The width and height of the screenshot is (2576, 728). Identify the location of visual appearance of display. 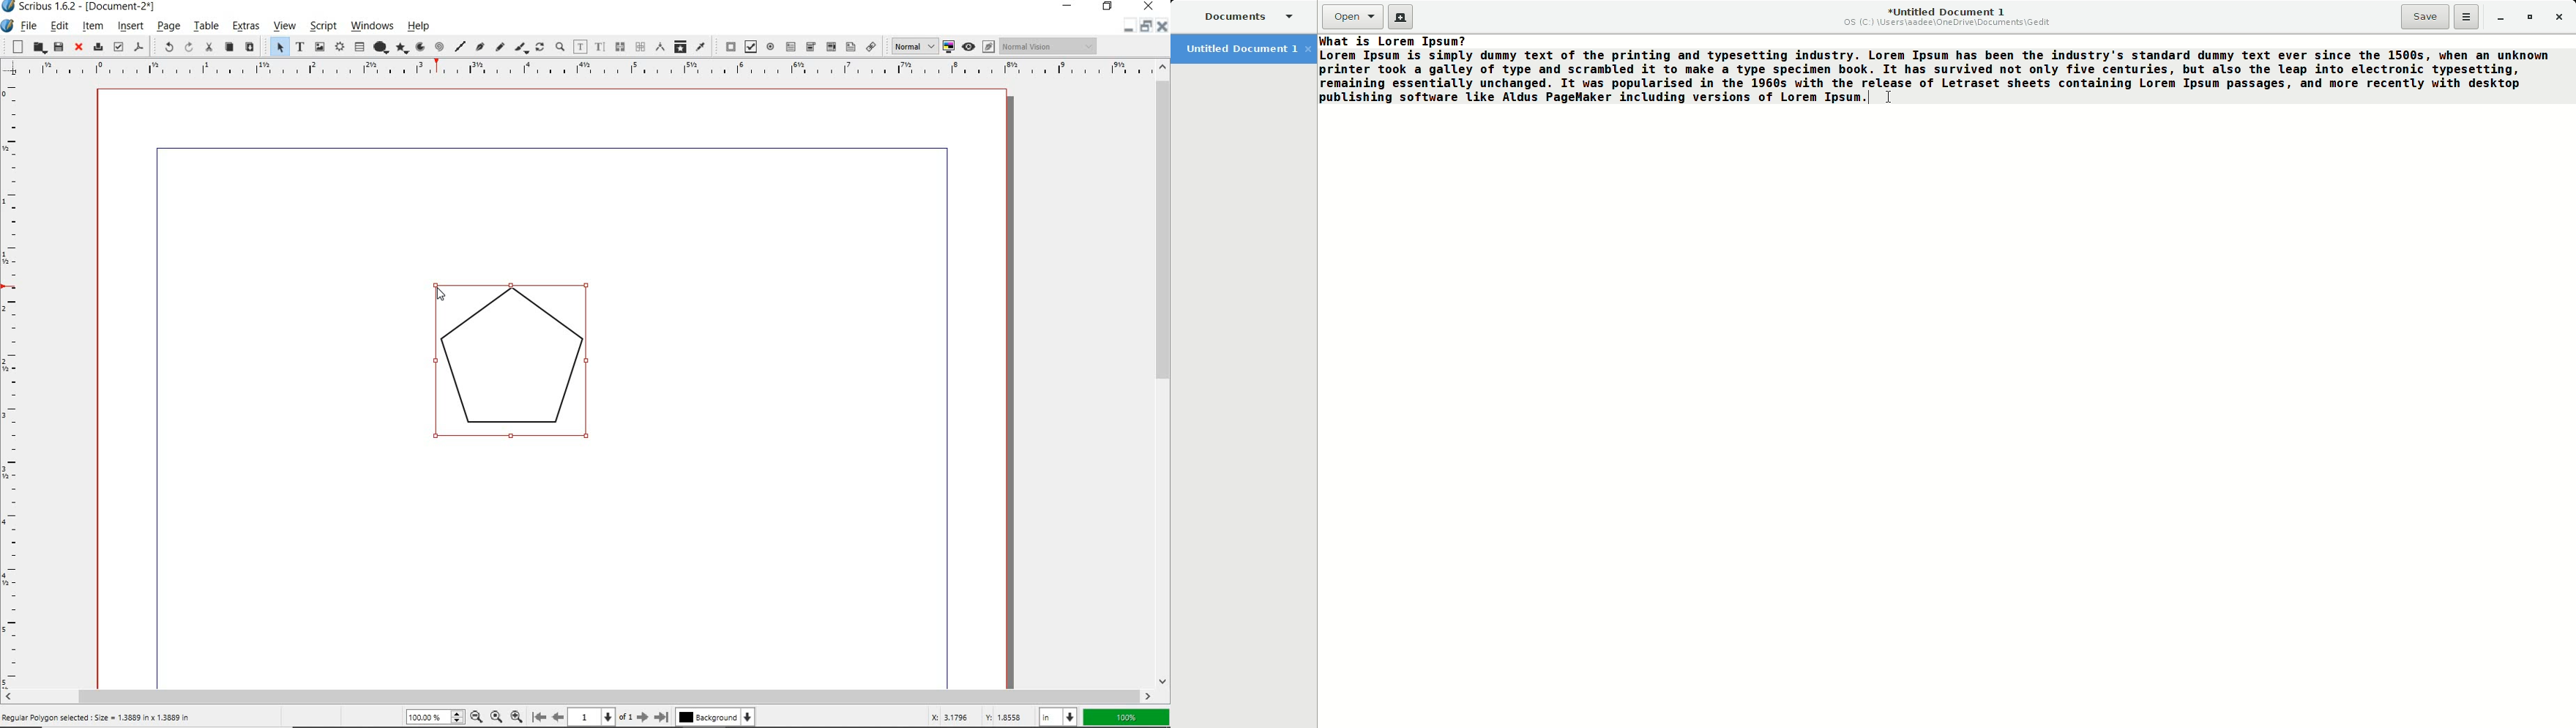
(1049, 46).